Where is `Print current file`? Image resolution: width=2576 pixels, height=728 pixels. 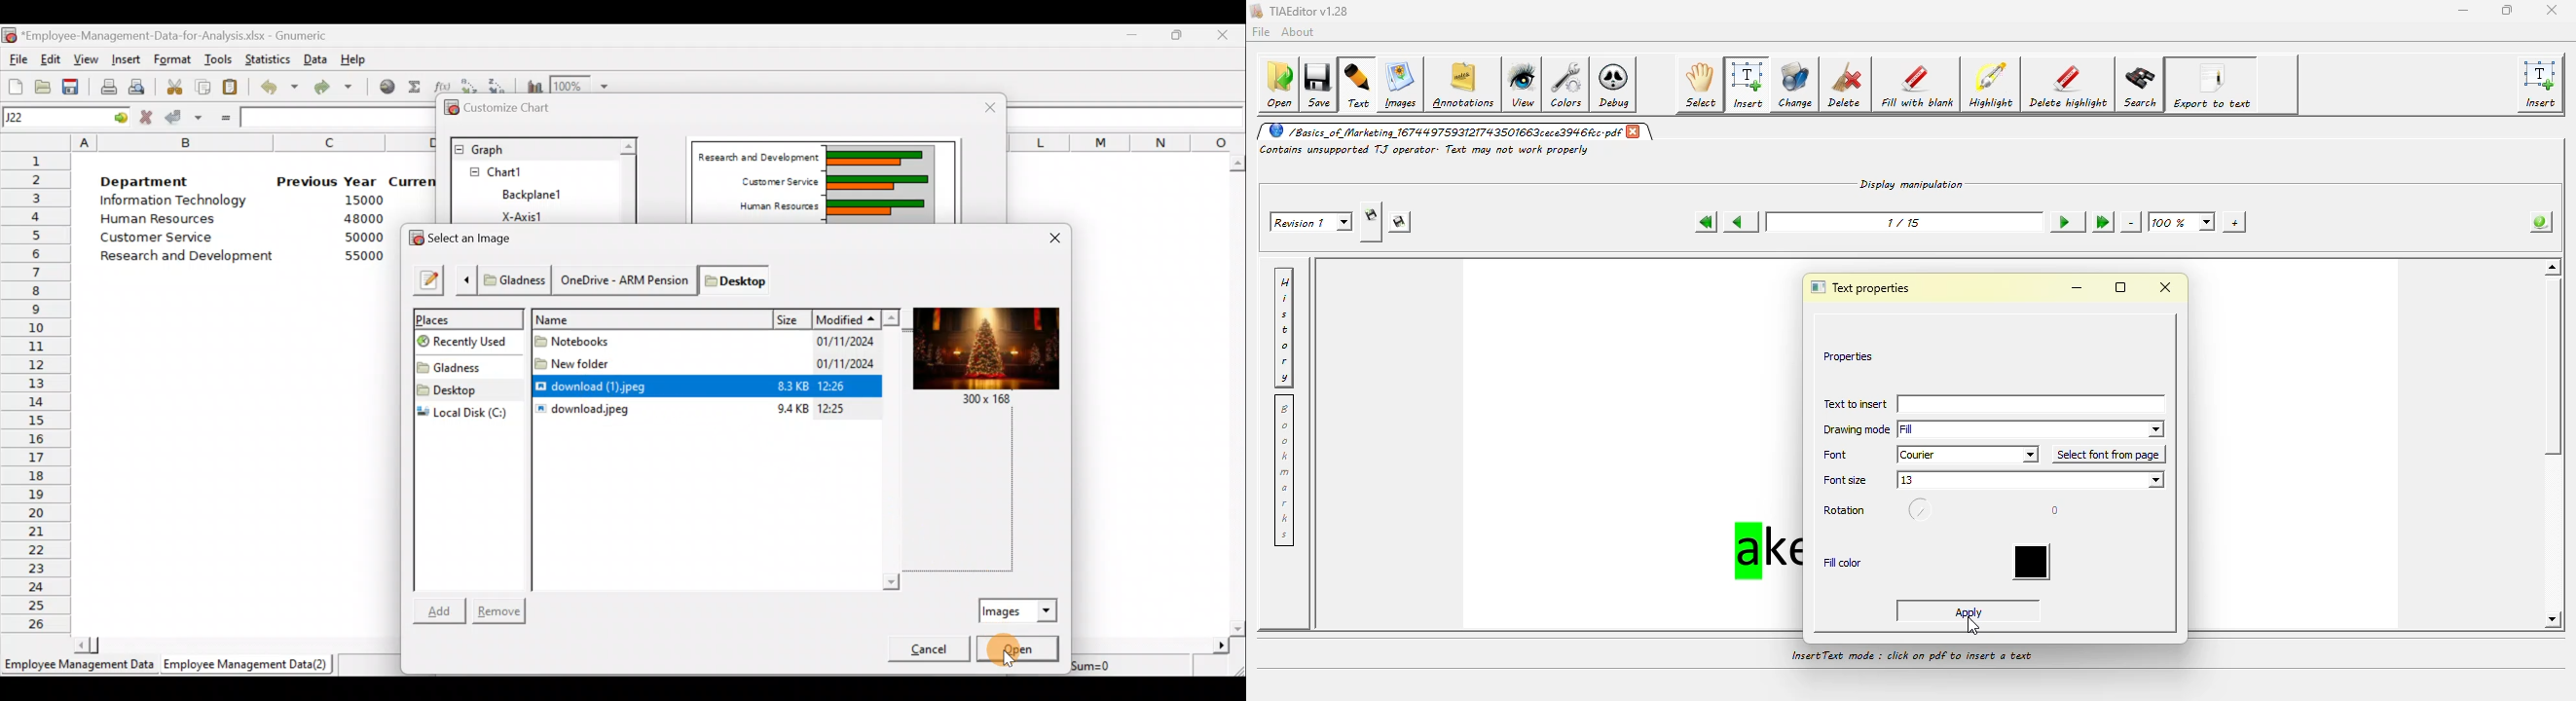
Print current file is located at coordinates (106, 84).